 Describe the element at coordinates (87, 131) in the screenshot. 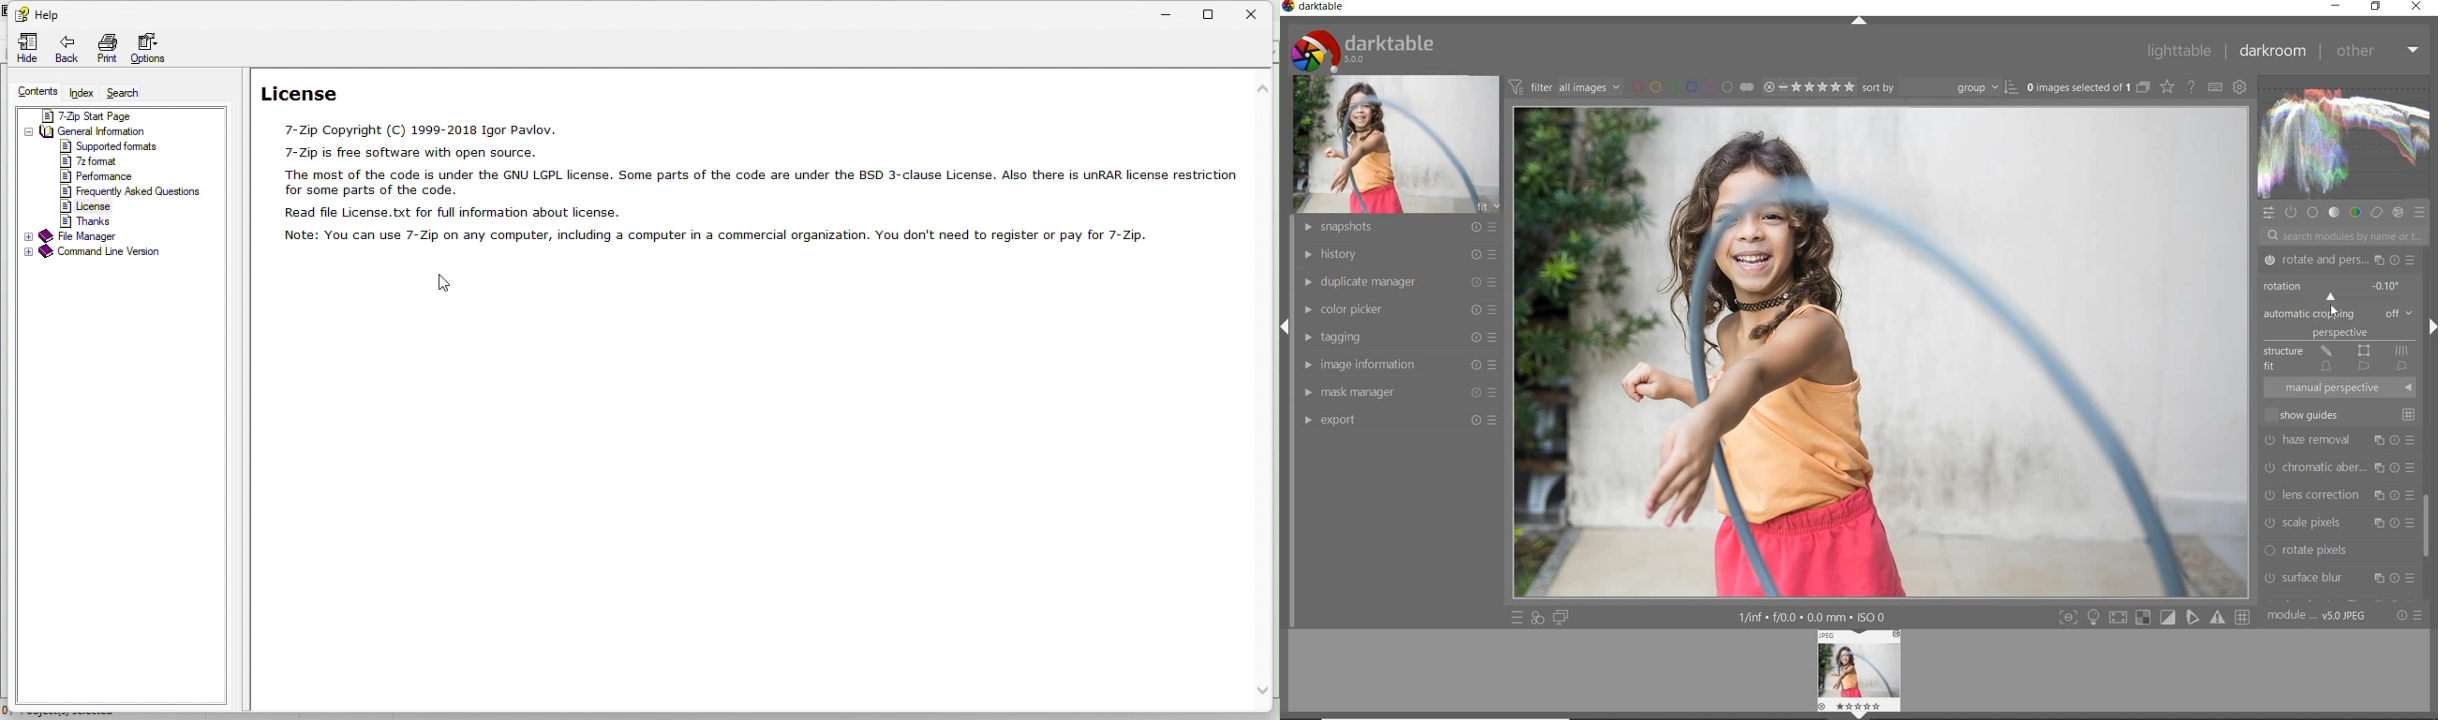

I see `General information` at that location.